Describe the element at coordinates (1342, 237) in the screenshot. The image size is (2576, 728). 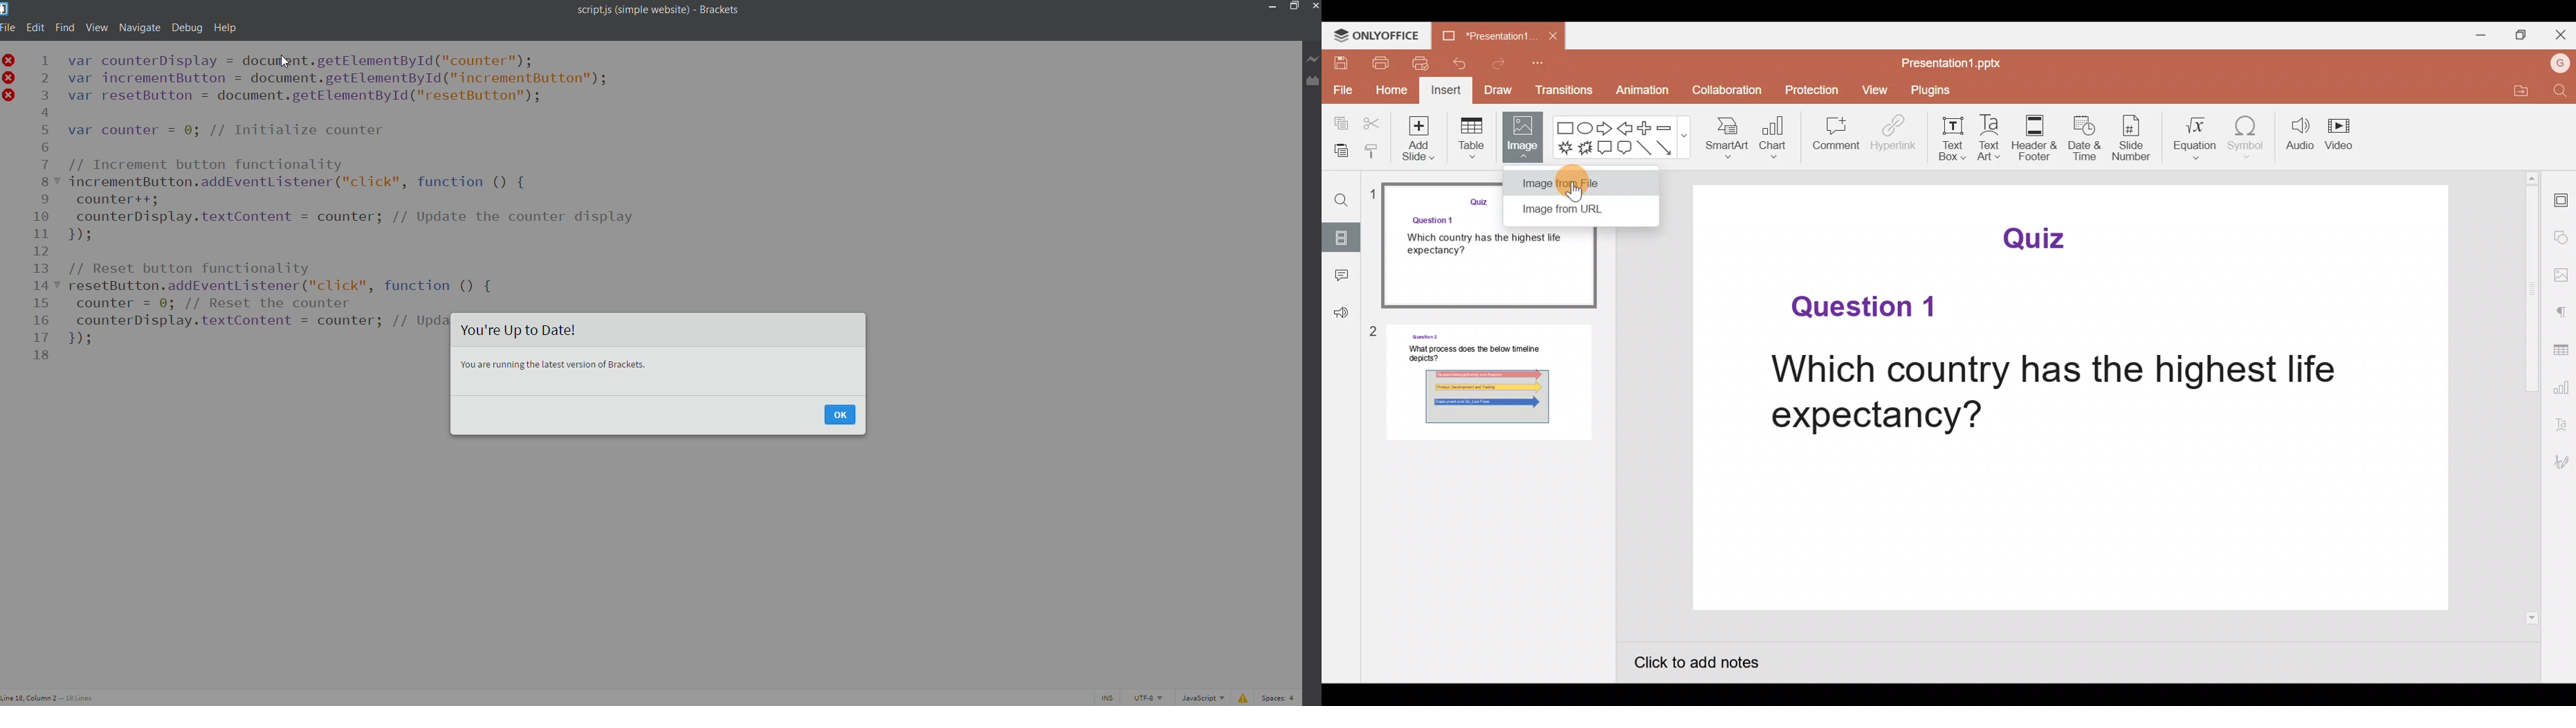
I see `Slides` at that location.